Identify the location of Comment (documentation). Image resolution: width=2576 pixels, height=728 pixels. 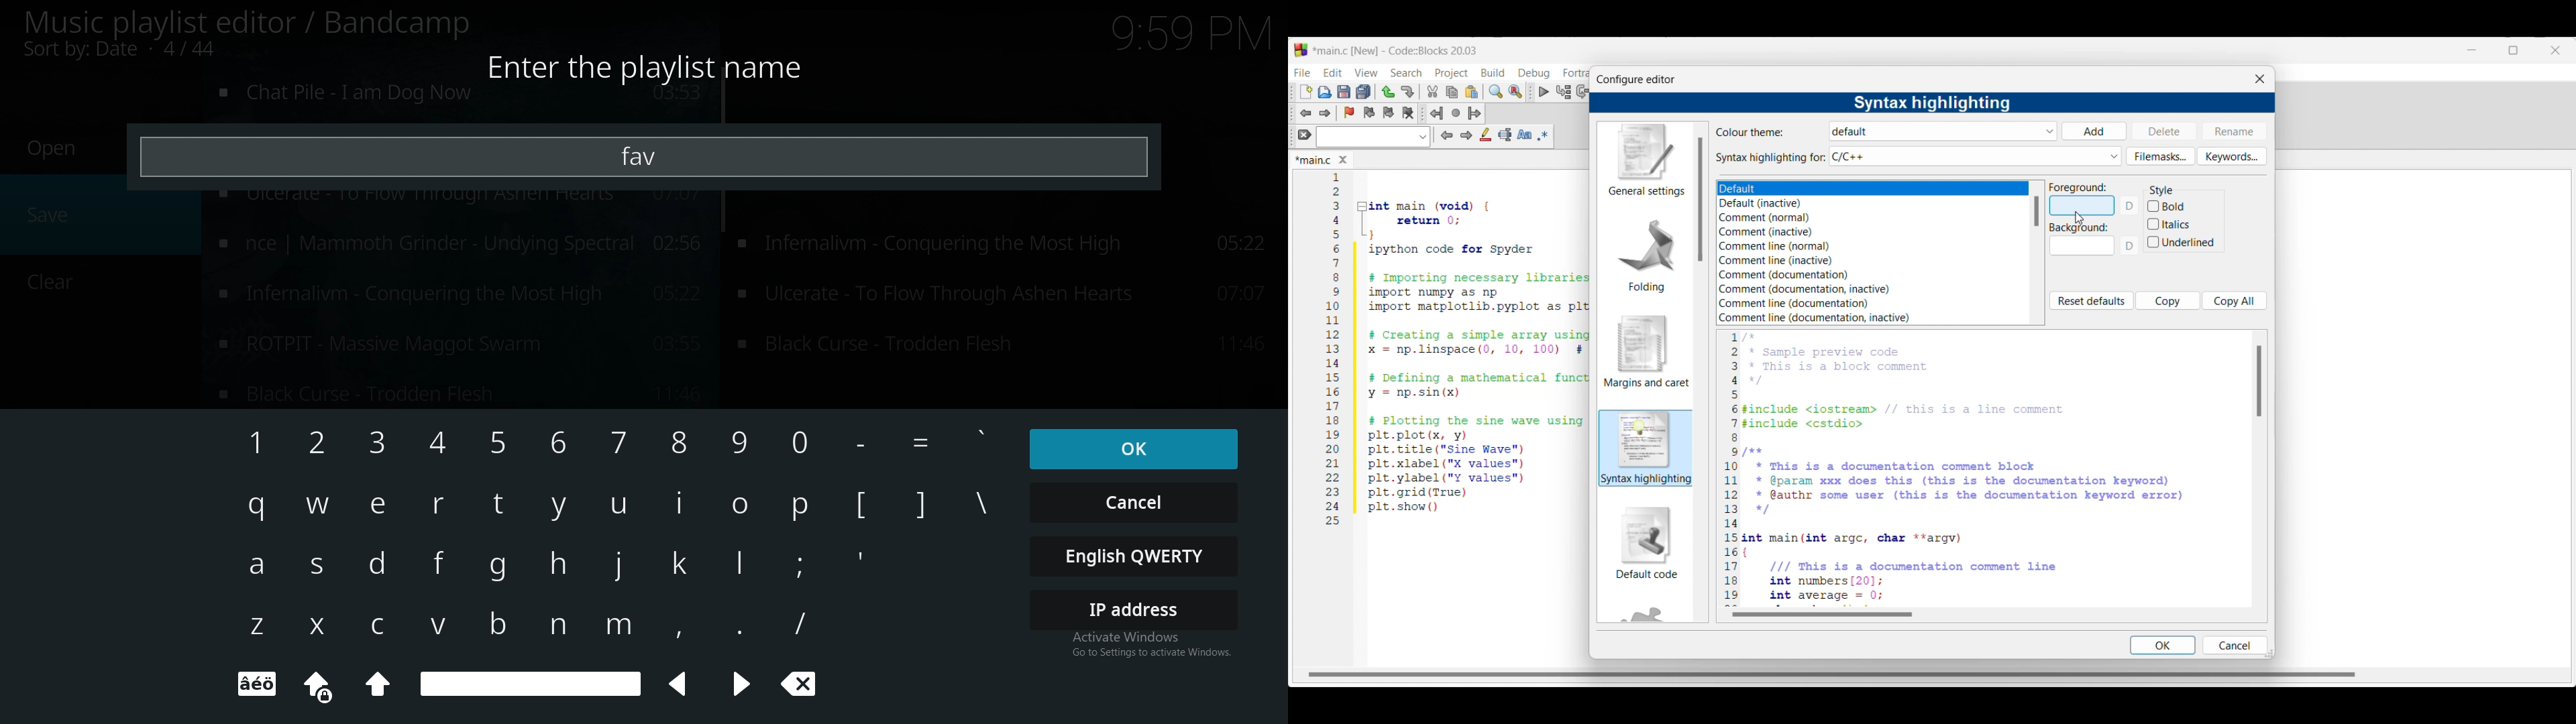
(1783, 275).